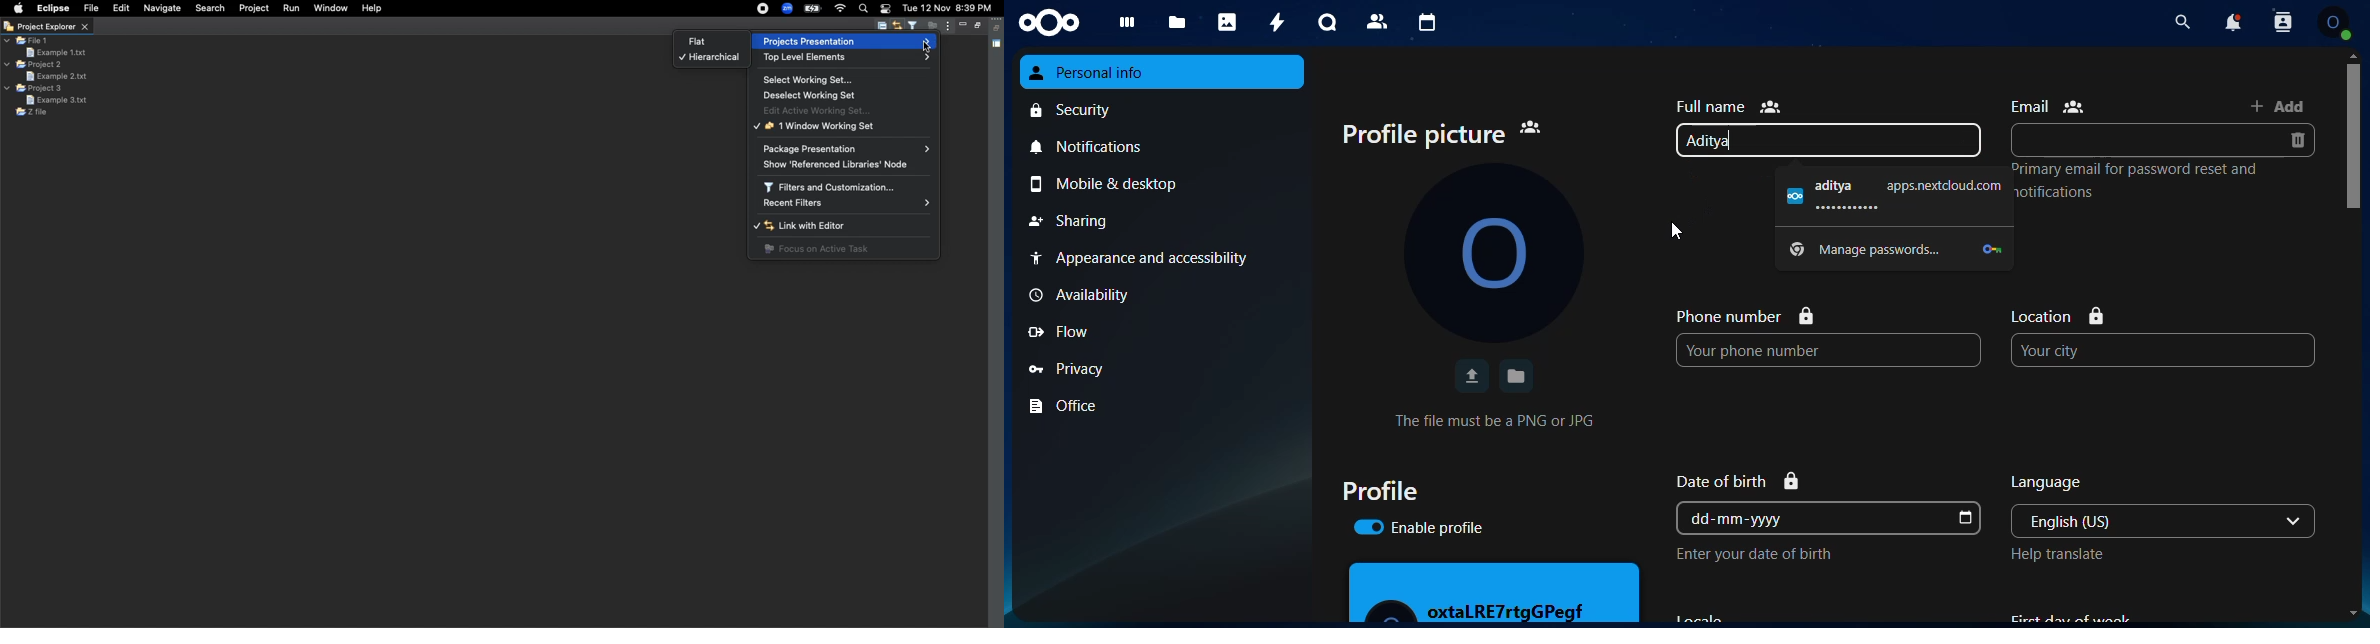 The image size is (2380, 644). What do you see at coordinates (1161, 332) in the screenshot?
I see `flow` at bounding box center [1161, 332].